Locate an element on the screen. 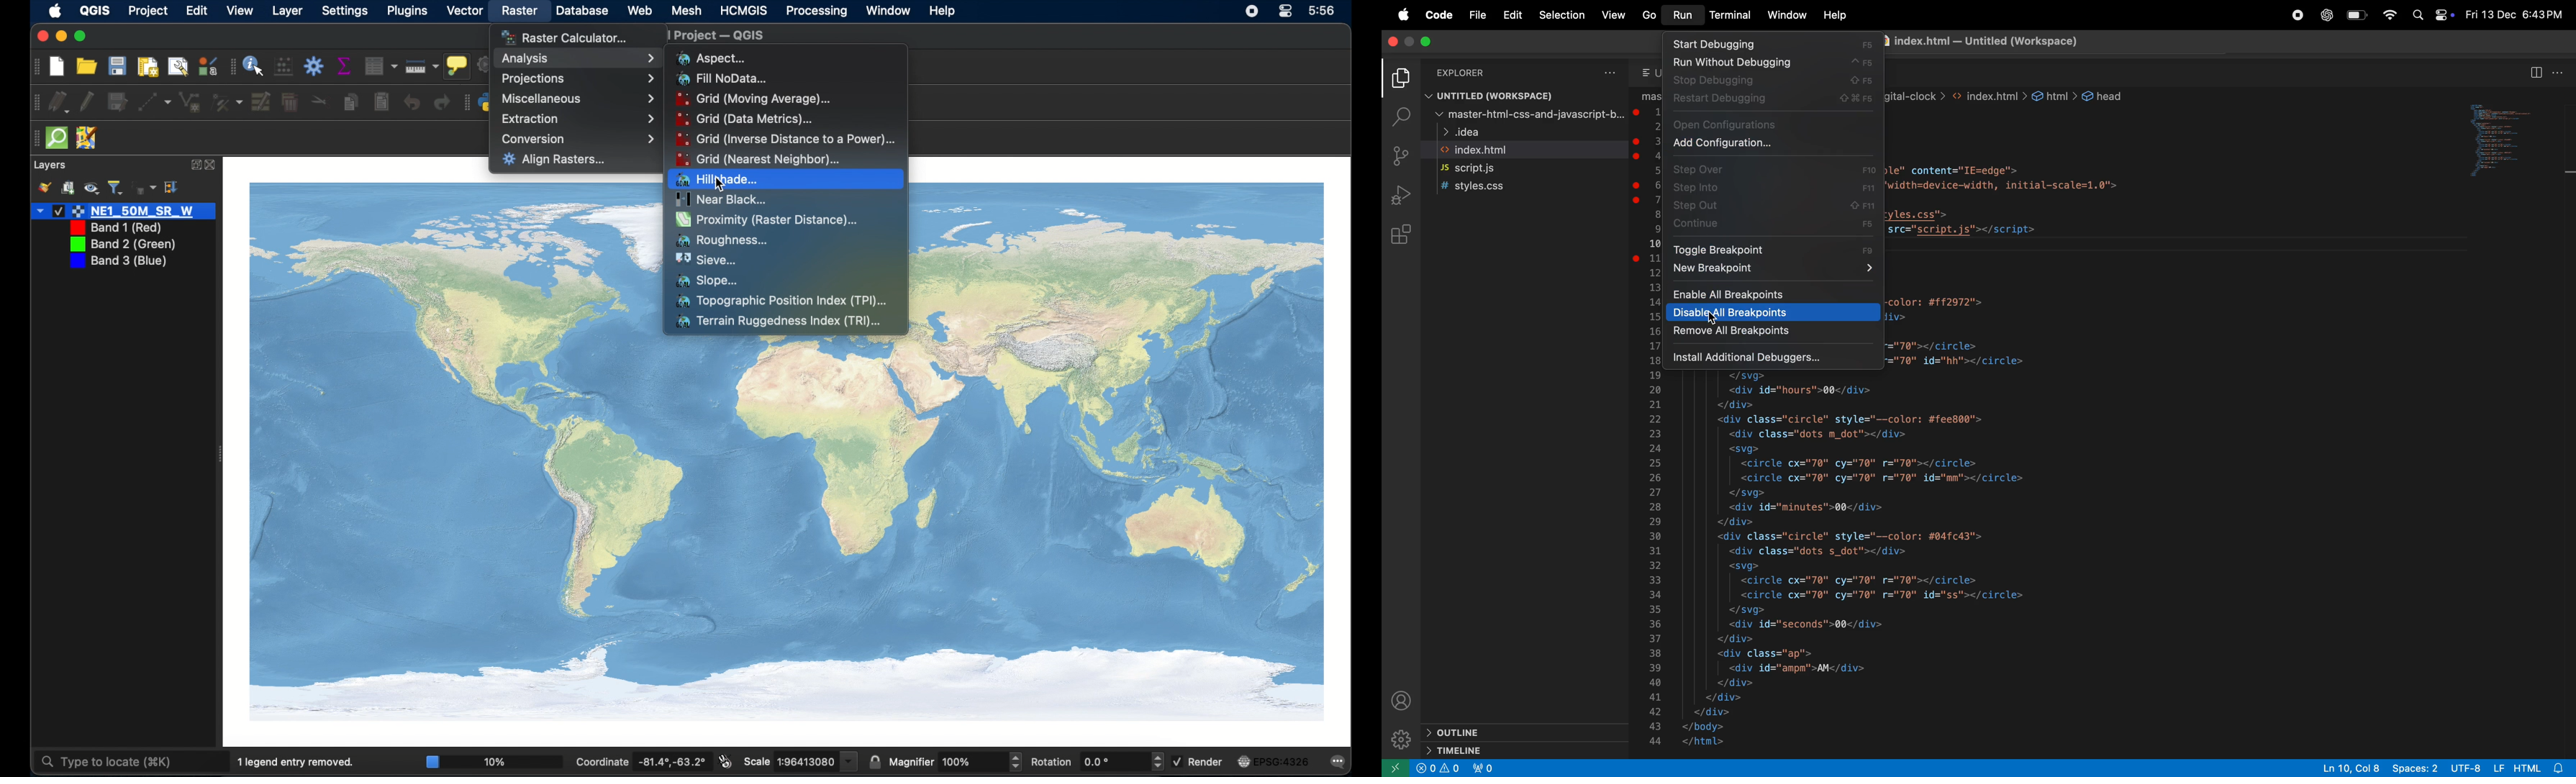 The image size is (2576, 784). QGIS is located at coordinates (96, 10).